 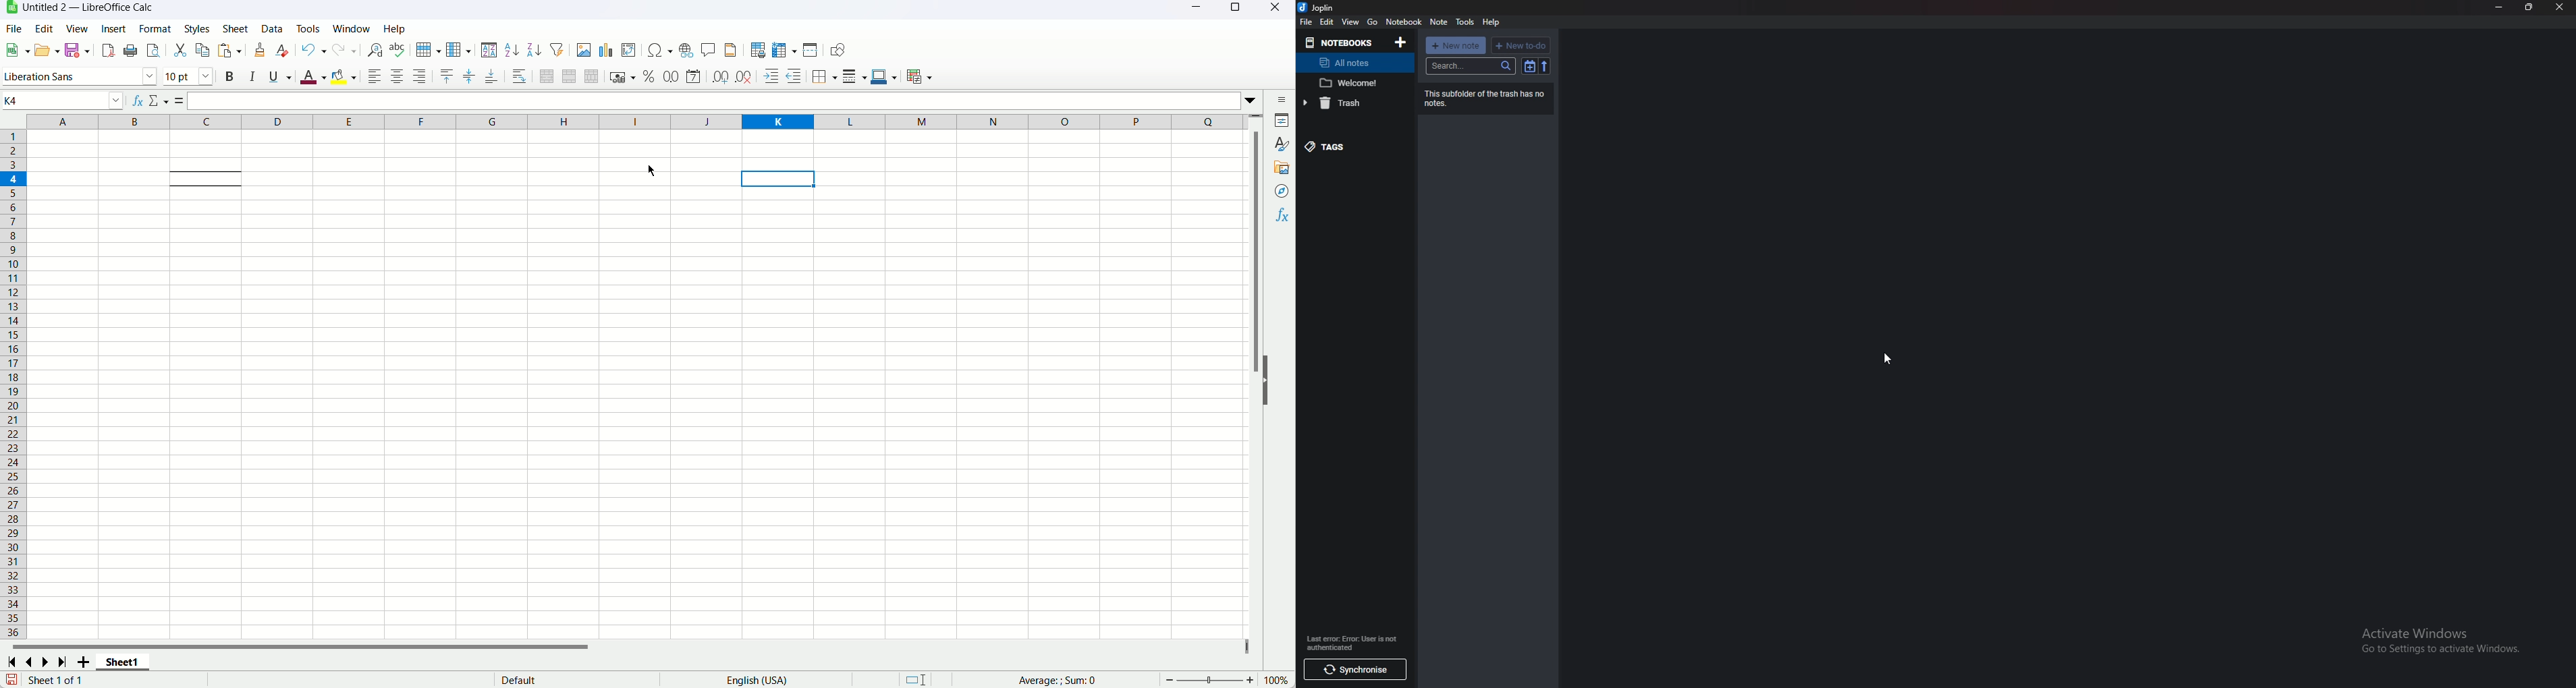 What do you see at coordinates (182, 102) in the screenshot?
I see `Formula` at bounding box center [182, 102].